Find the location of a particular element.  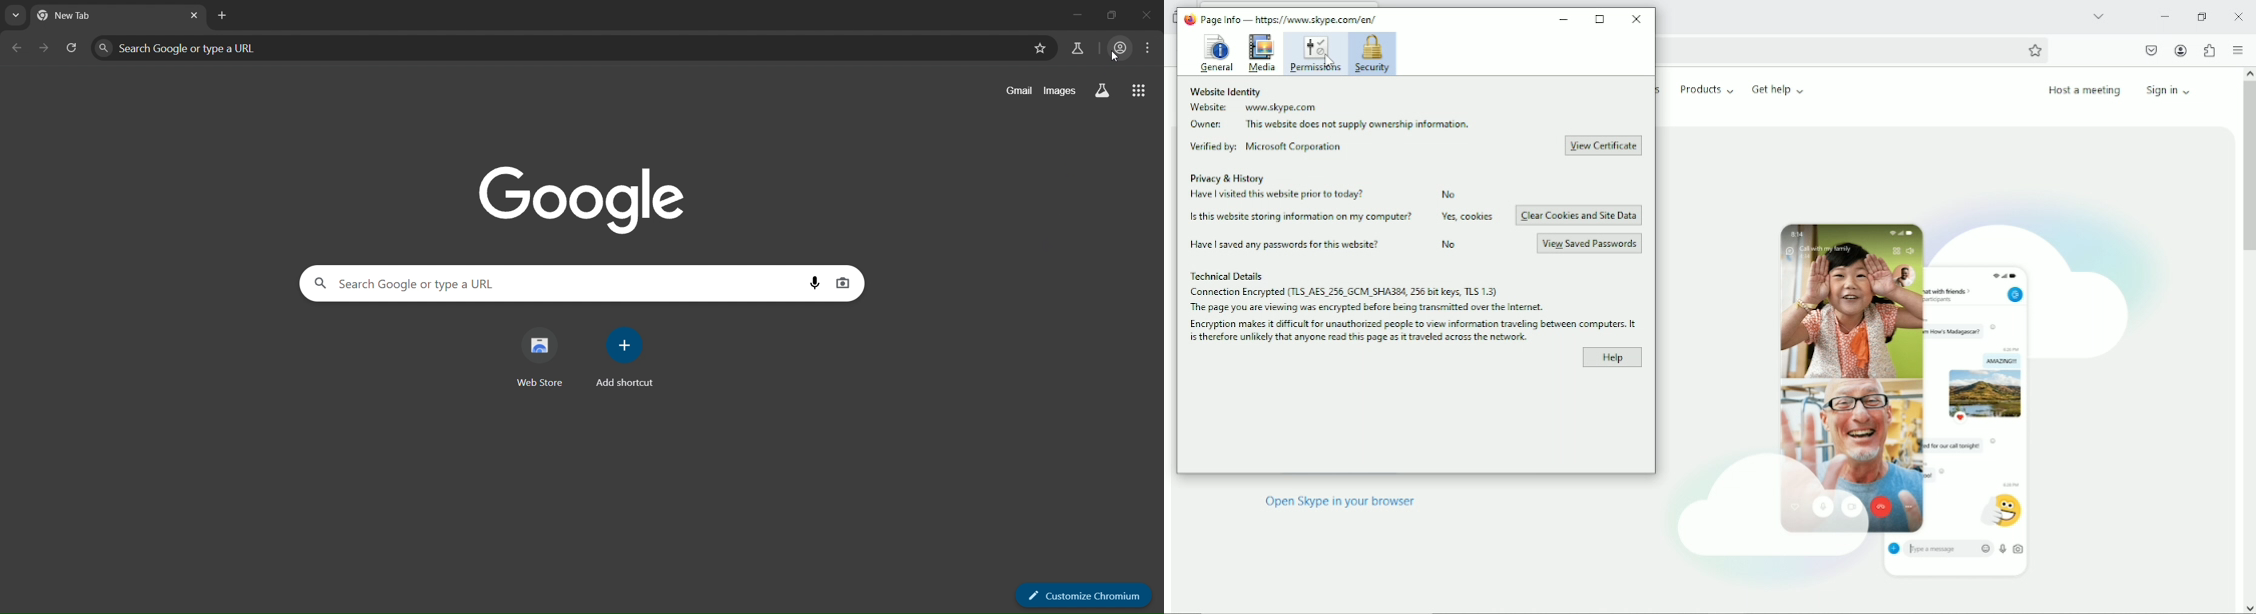

search google or type a URL is located at coordinates (556, 49).